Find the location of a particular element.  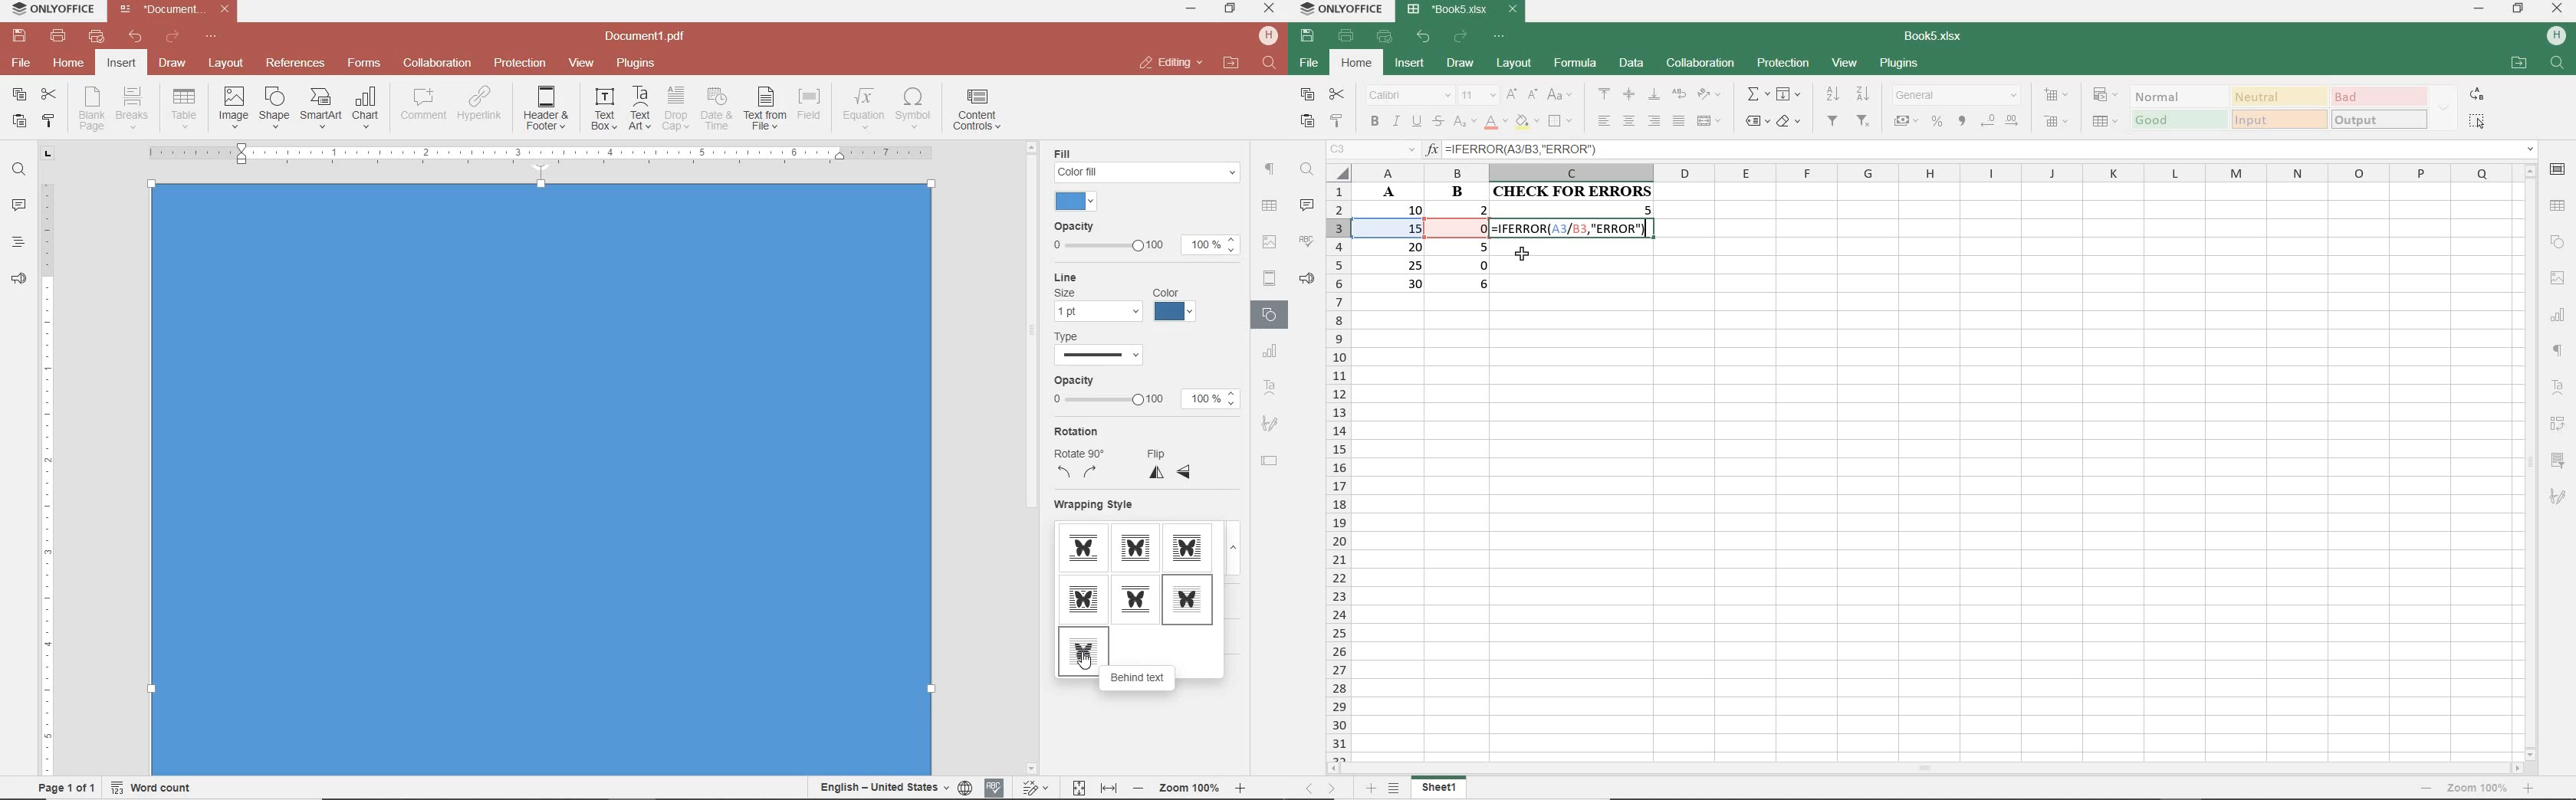

ALIGN LEFT is located at coordinates (1604, 121).